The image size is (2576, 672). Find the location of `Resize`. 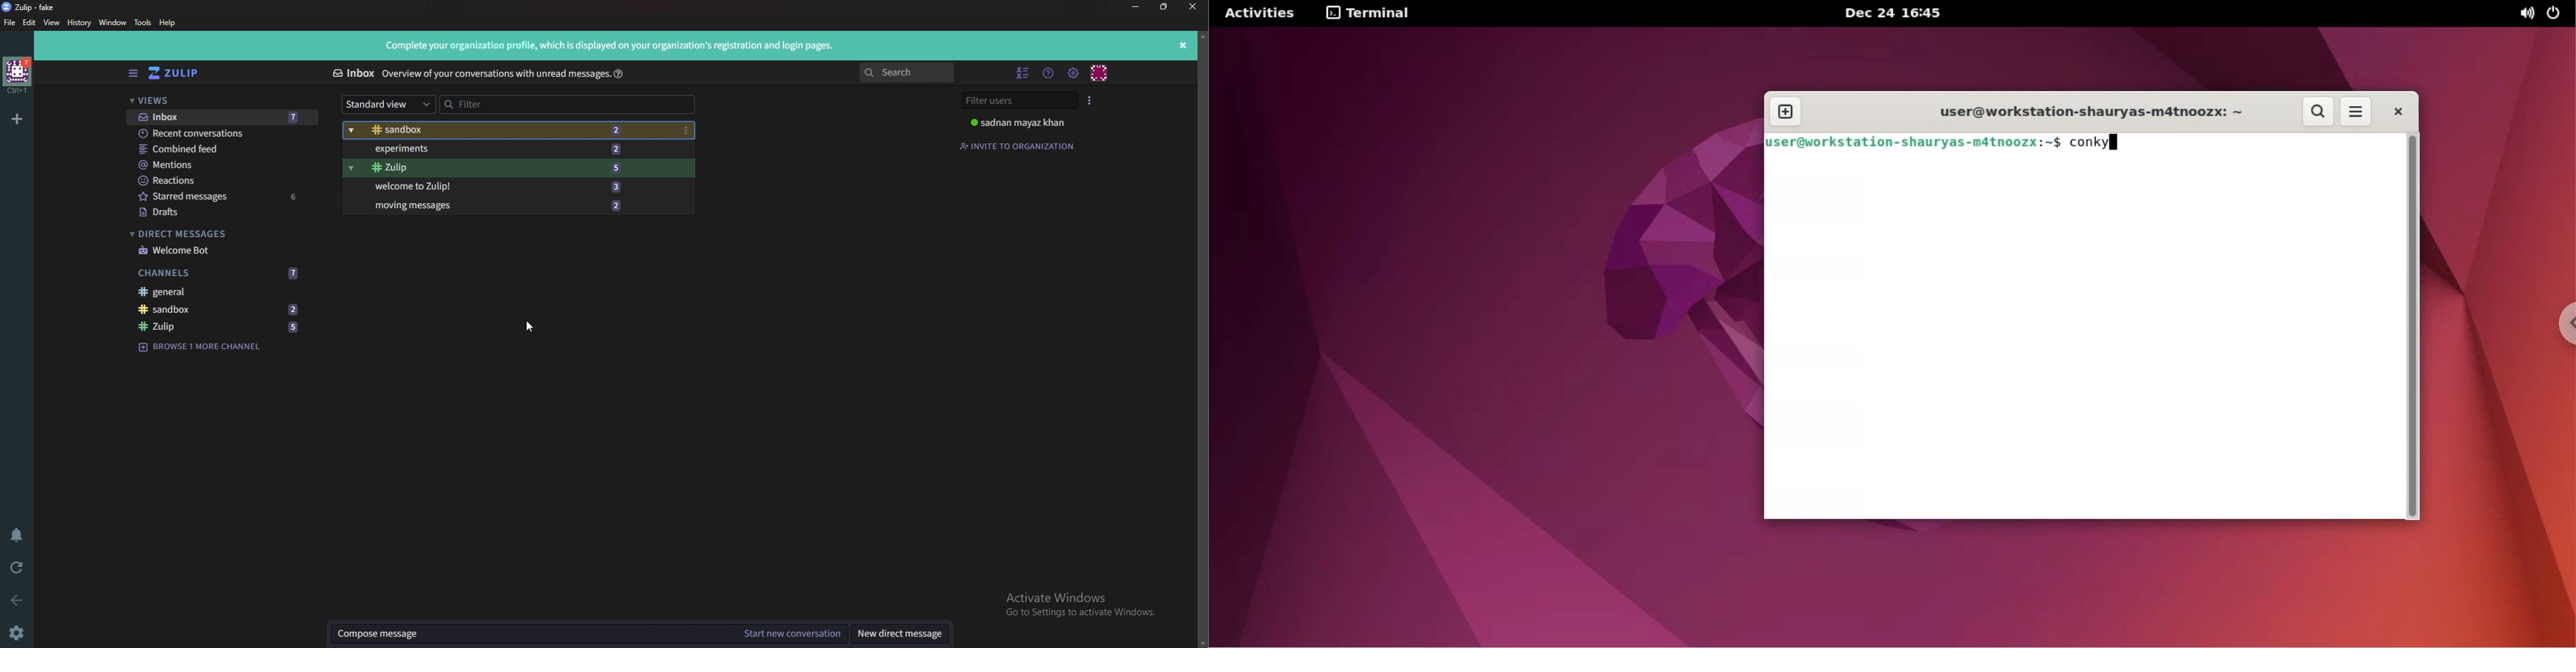

Resize is located at coordinates (1167, 7).